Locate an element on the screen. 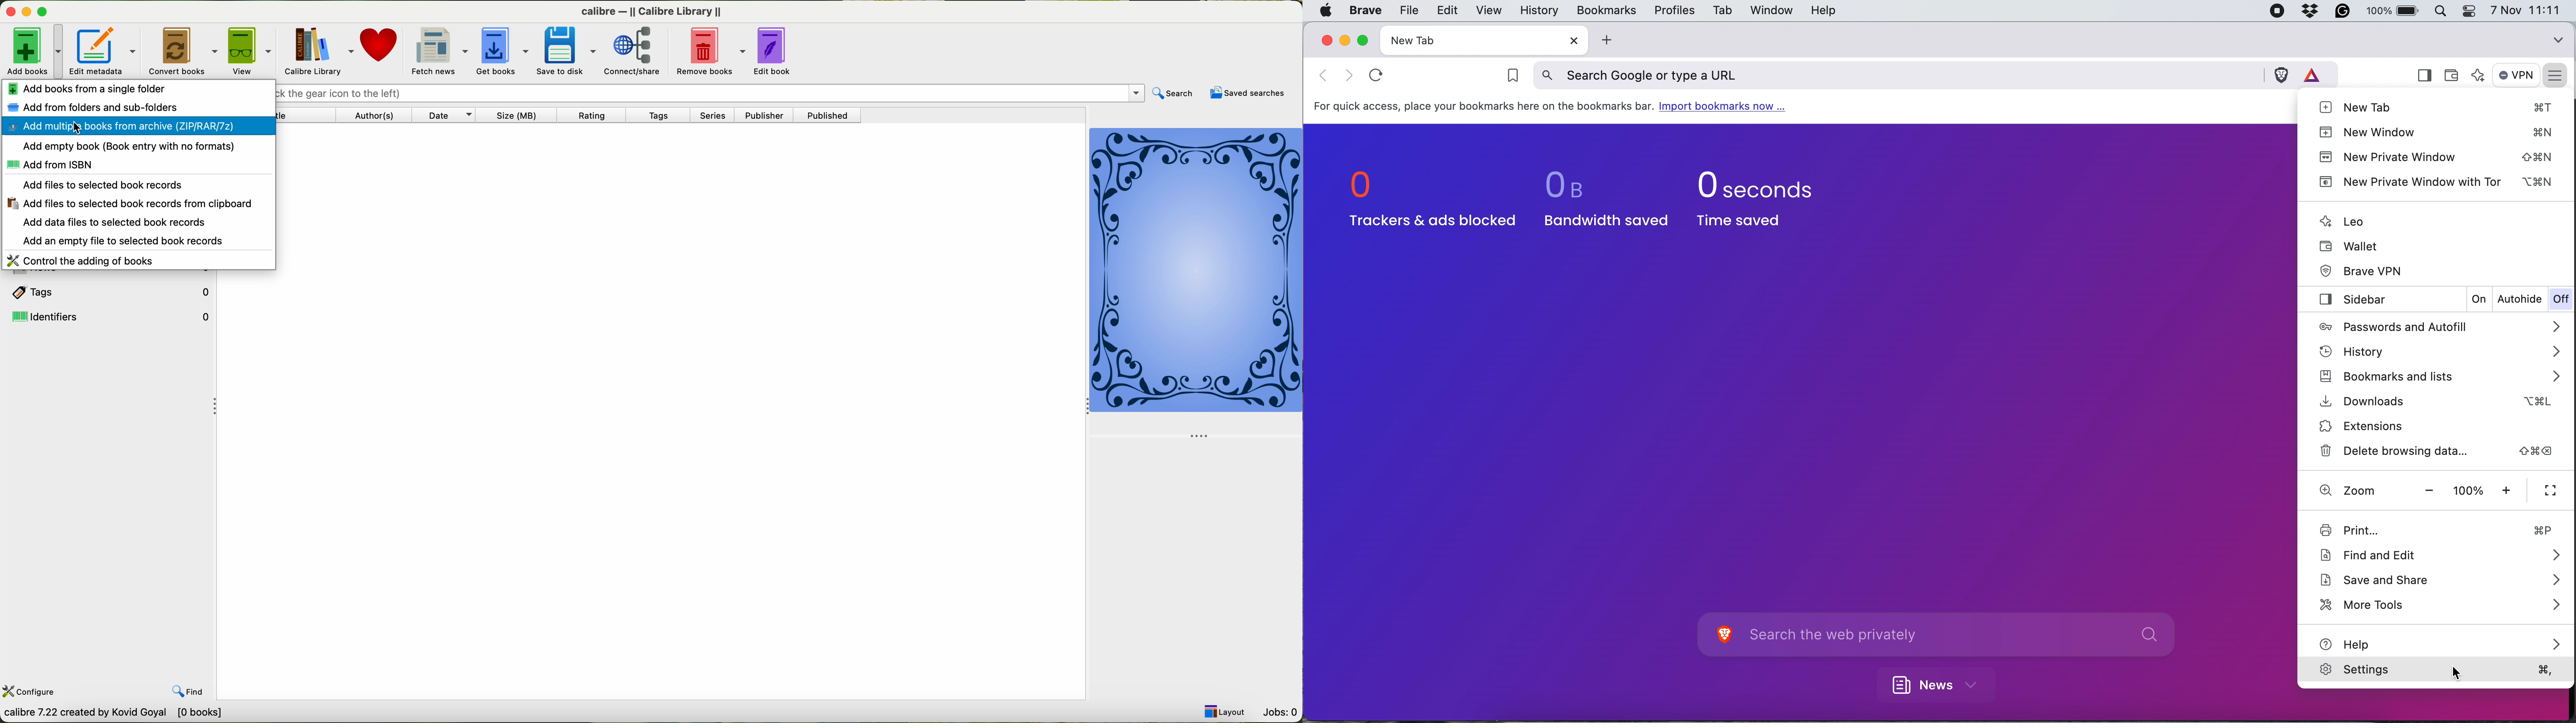 This screenshot has height=728, width=2576. search is located at coordinates (1175, 92).